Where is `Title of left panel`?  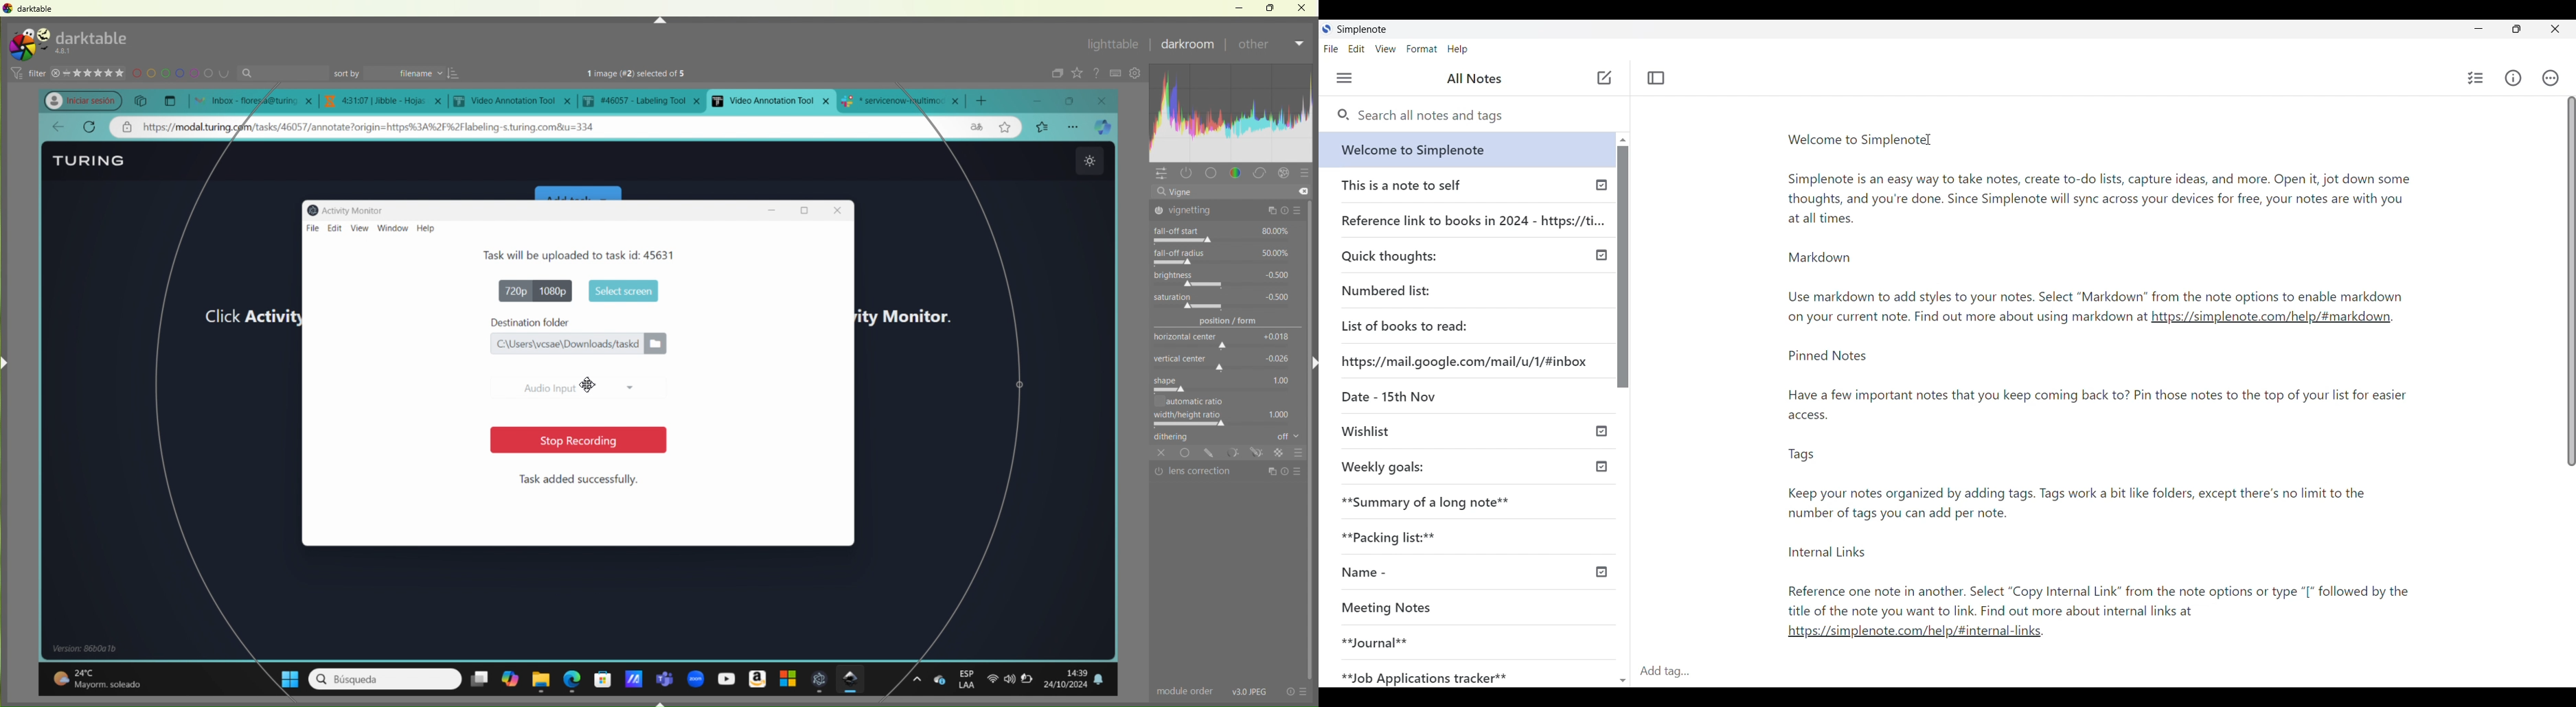 Title of left panel is located at coordinates (1474, 79).